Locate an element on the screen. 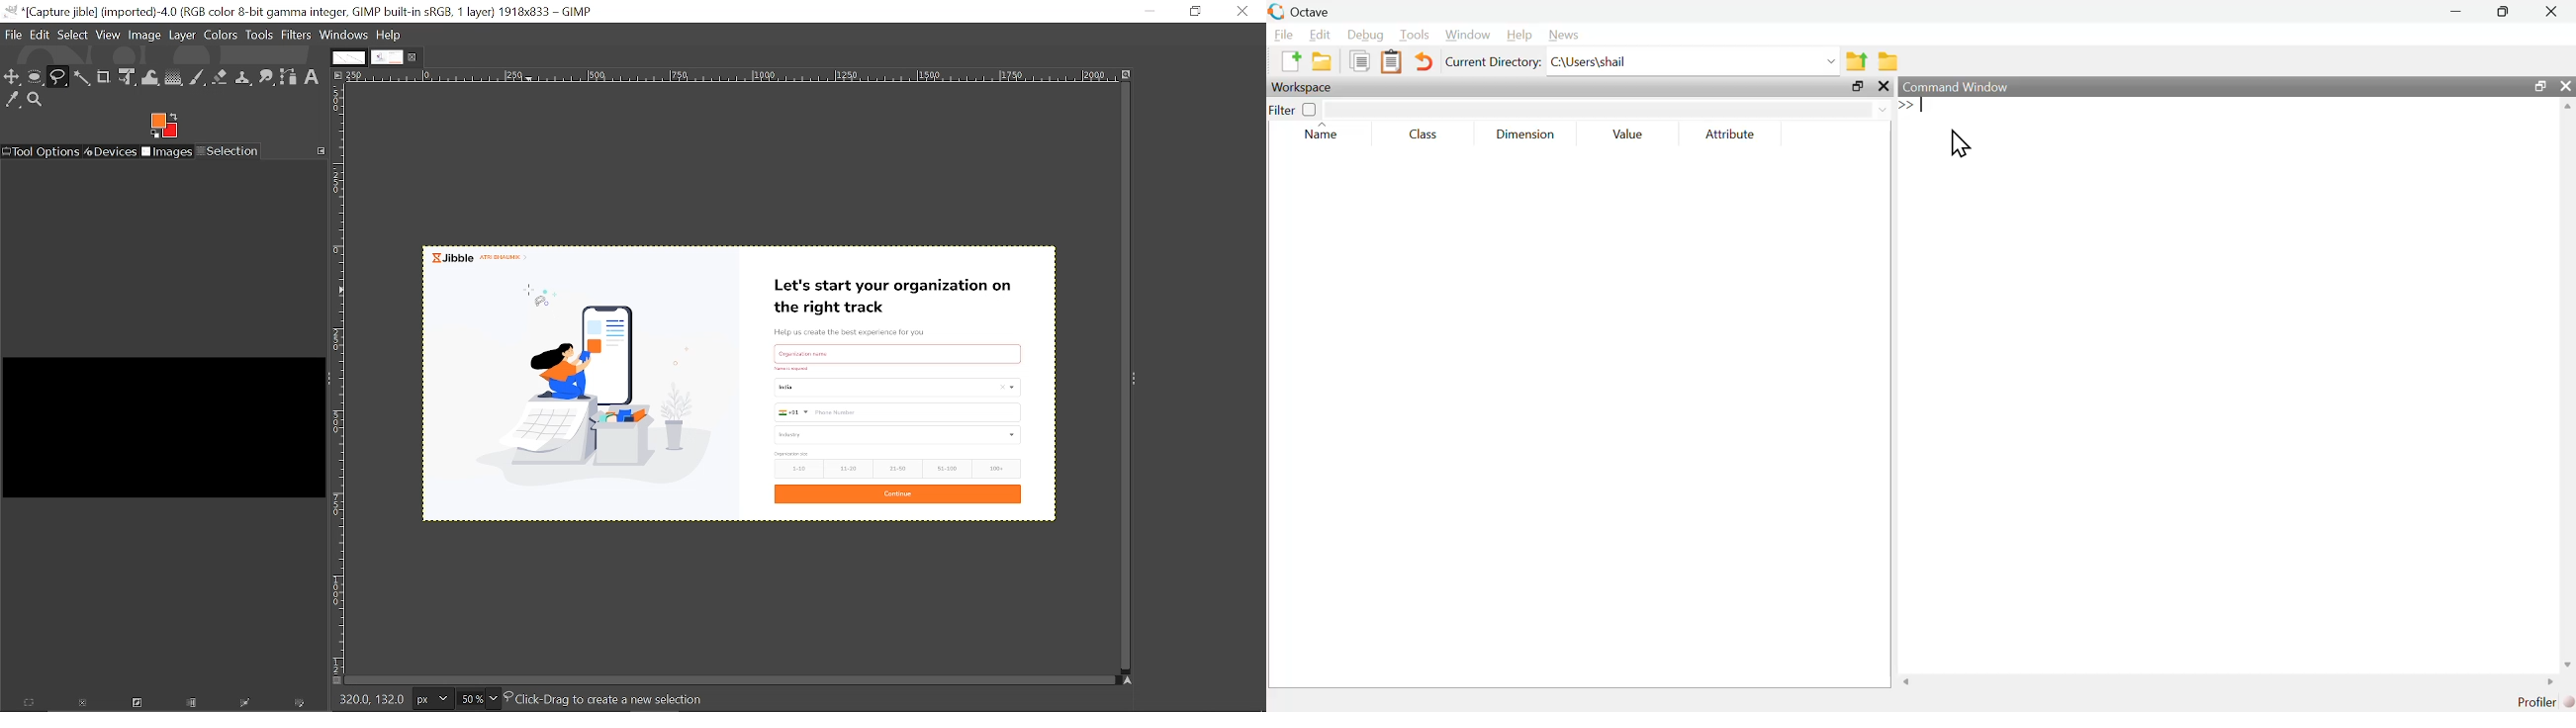 Image resolution: width=2576 pixels, height=728 pixels. dropdown is located at coordinates (1607, 108).